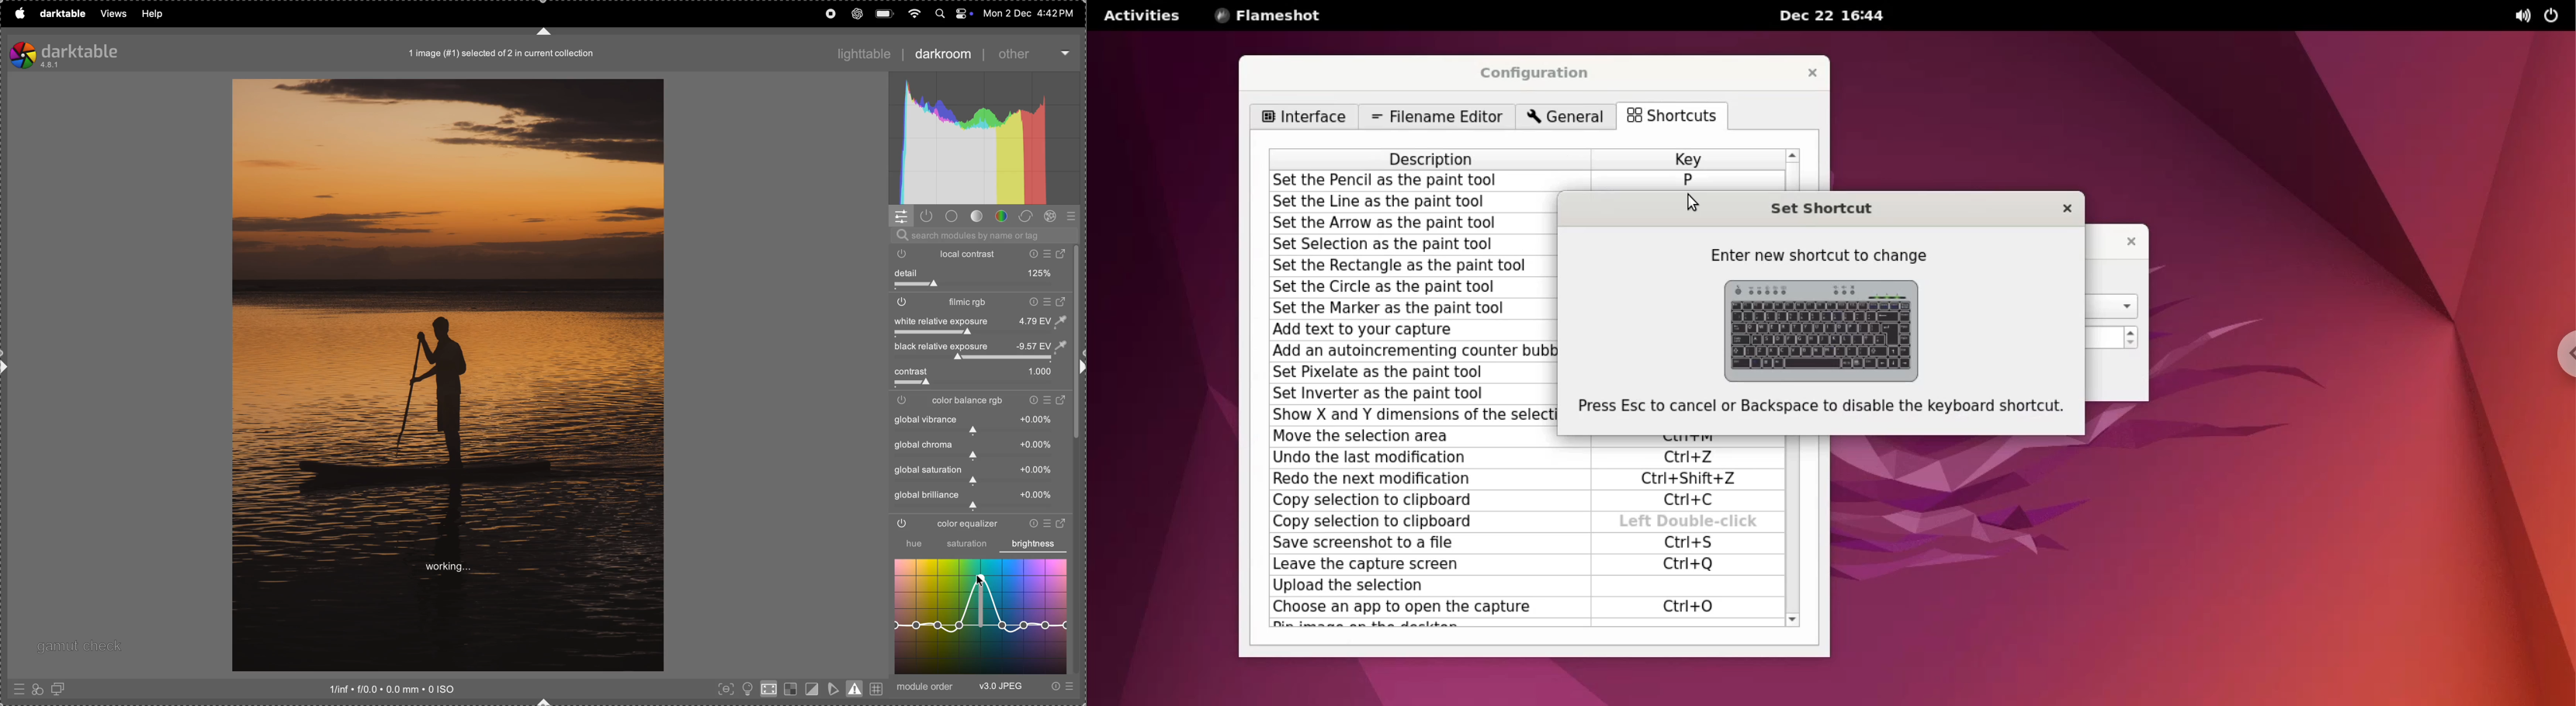  I want to click on global brillance, so click(976, 499).